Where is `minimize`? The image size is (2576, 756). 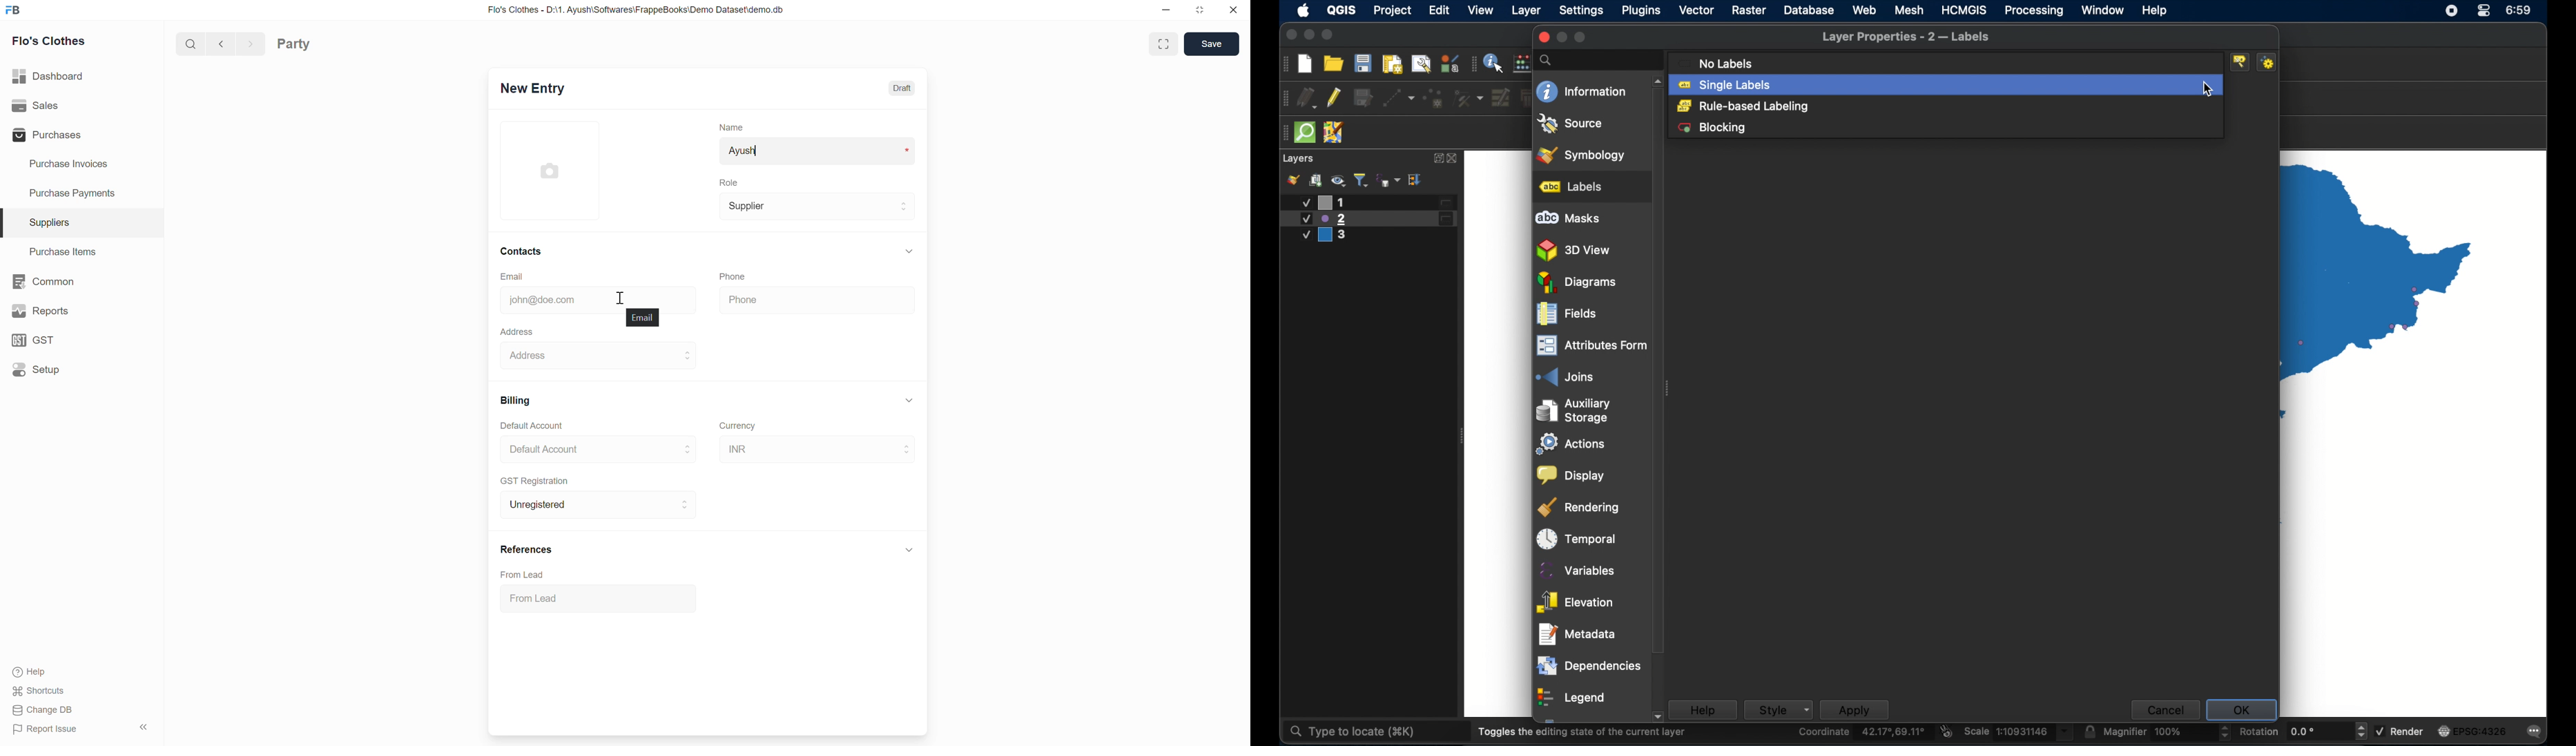 minimize is located at coordinates (1308, 35).